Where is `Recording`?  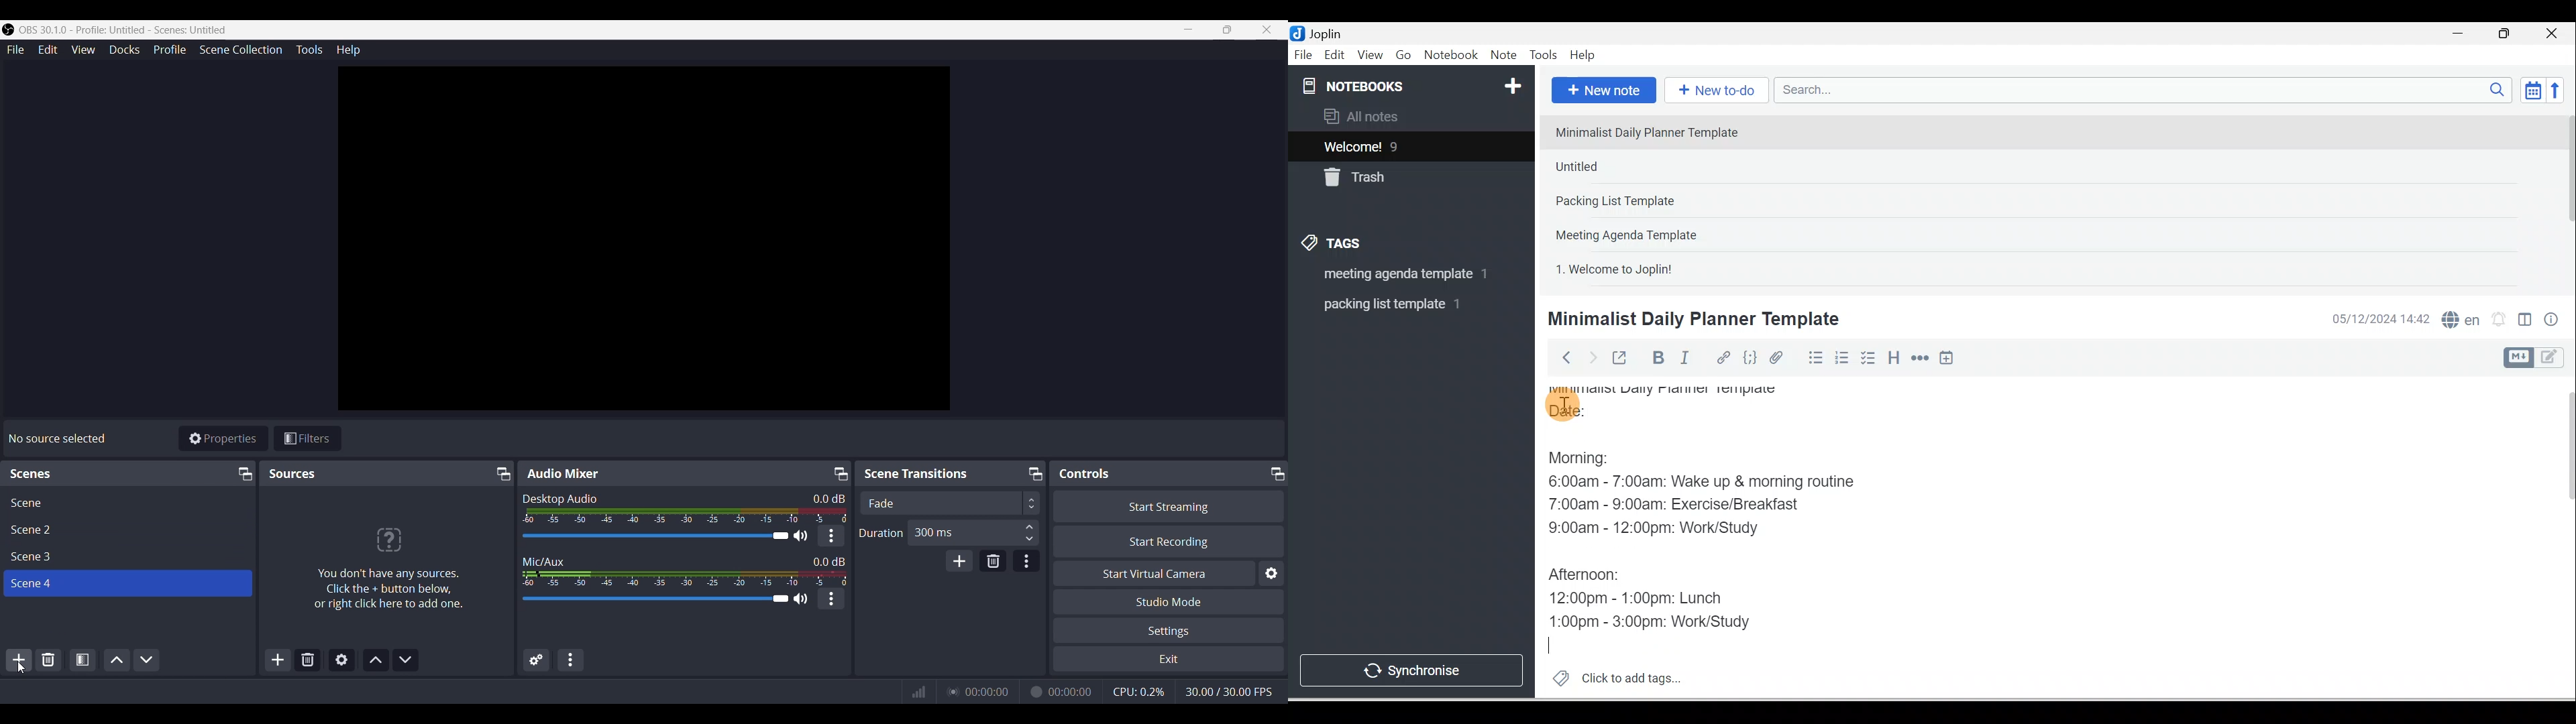
Recording is located at coordinates (1035, 690).